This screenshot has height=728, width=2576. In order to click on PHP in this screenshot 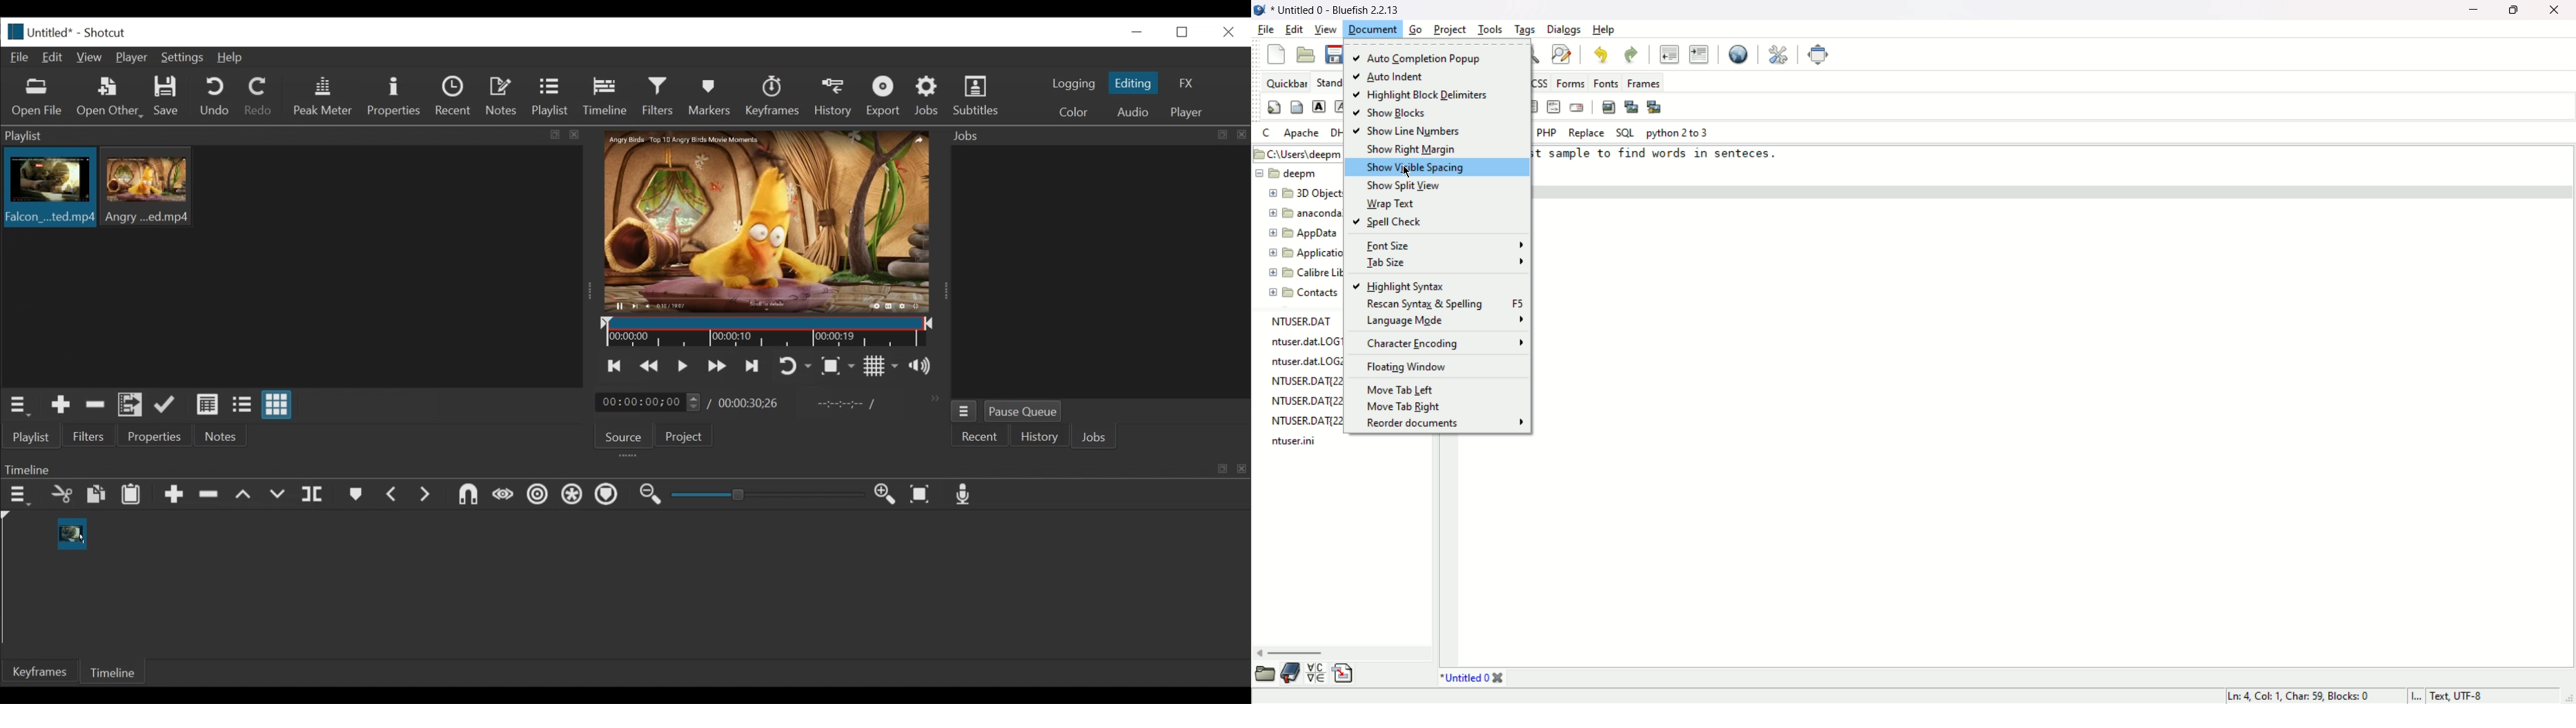, I will do `click(1545, 132)`.